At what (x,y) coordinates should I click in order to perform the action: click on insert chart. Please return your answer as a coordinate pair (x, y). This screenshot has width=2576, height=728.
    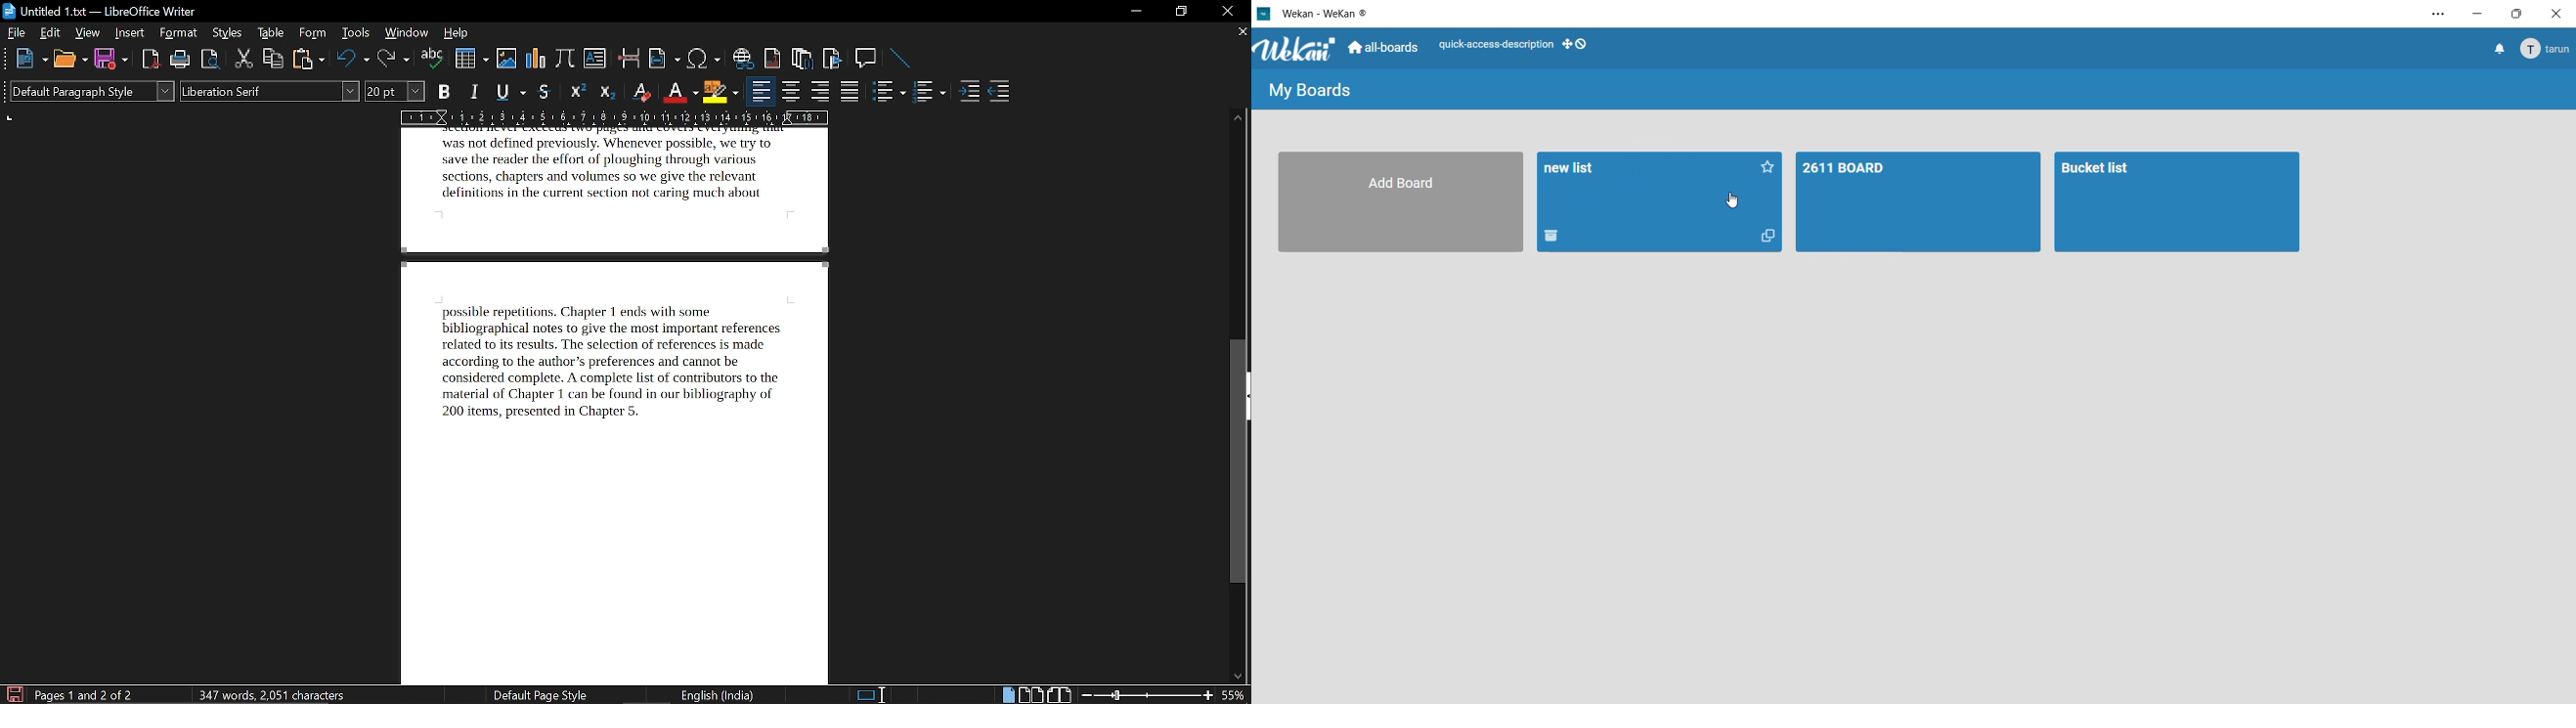
    Looking at the image, I should click on (537, 61).